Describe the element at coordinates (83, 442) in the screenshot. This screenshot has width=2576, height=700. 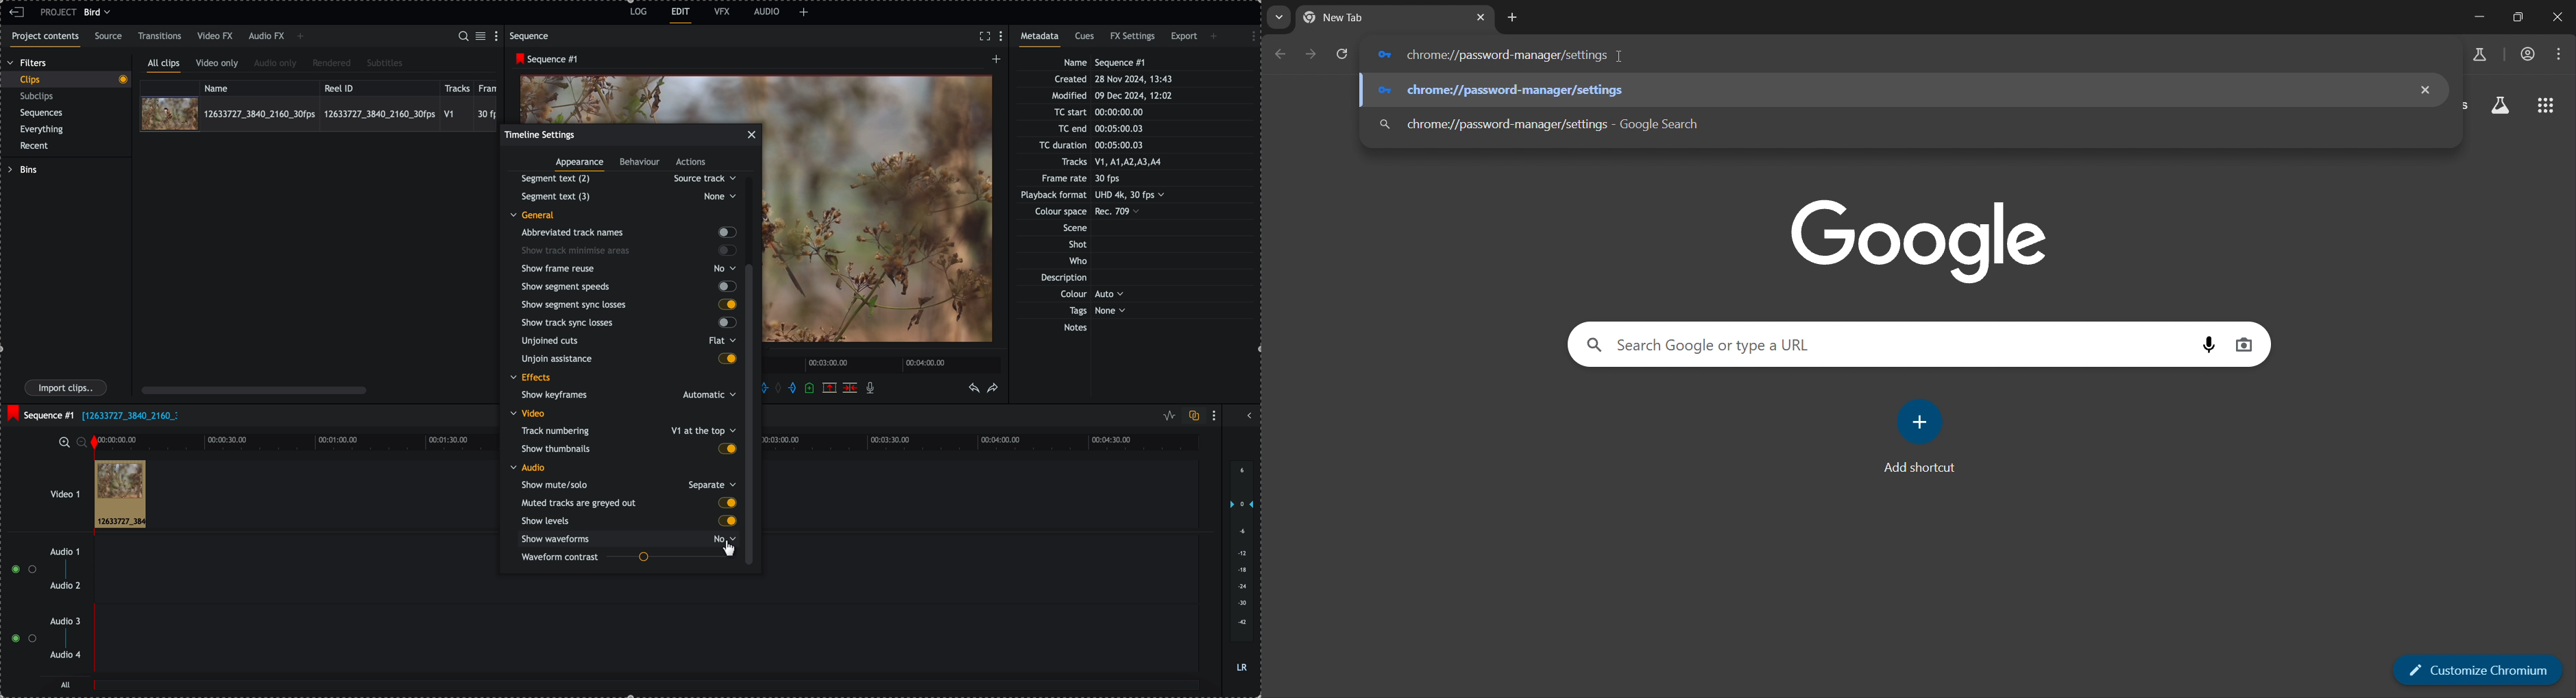
I see `zoom ouy` at that location.